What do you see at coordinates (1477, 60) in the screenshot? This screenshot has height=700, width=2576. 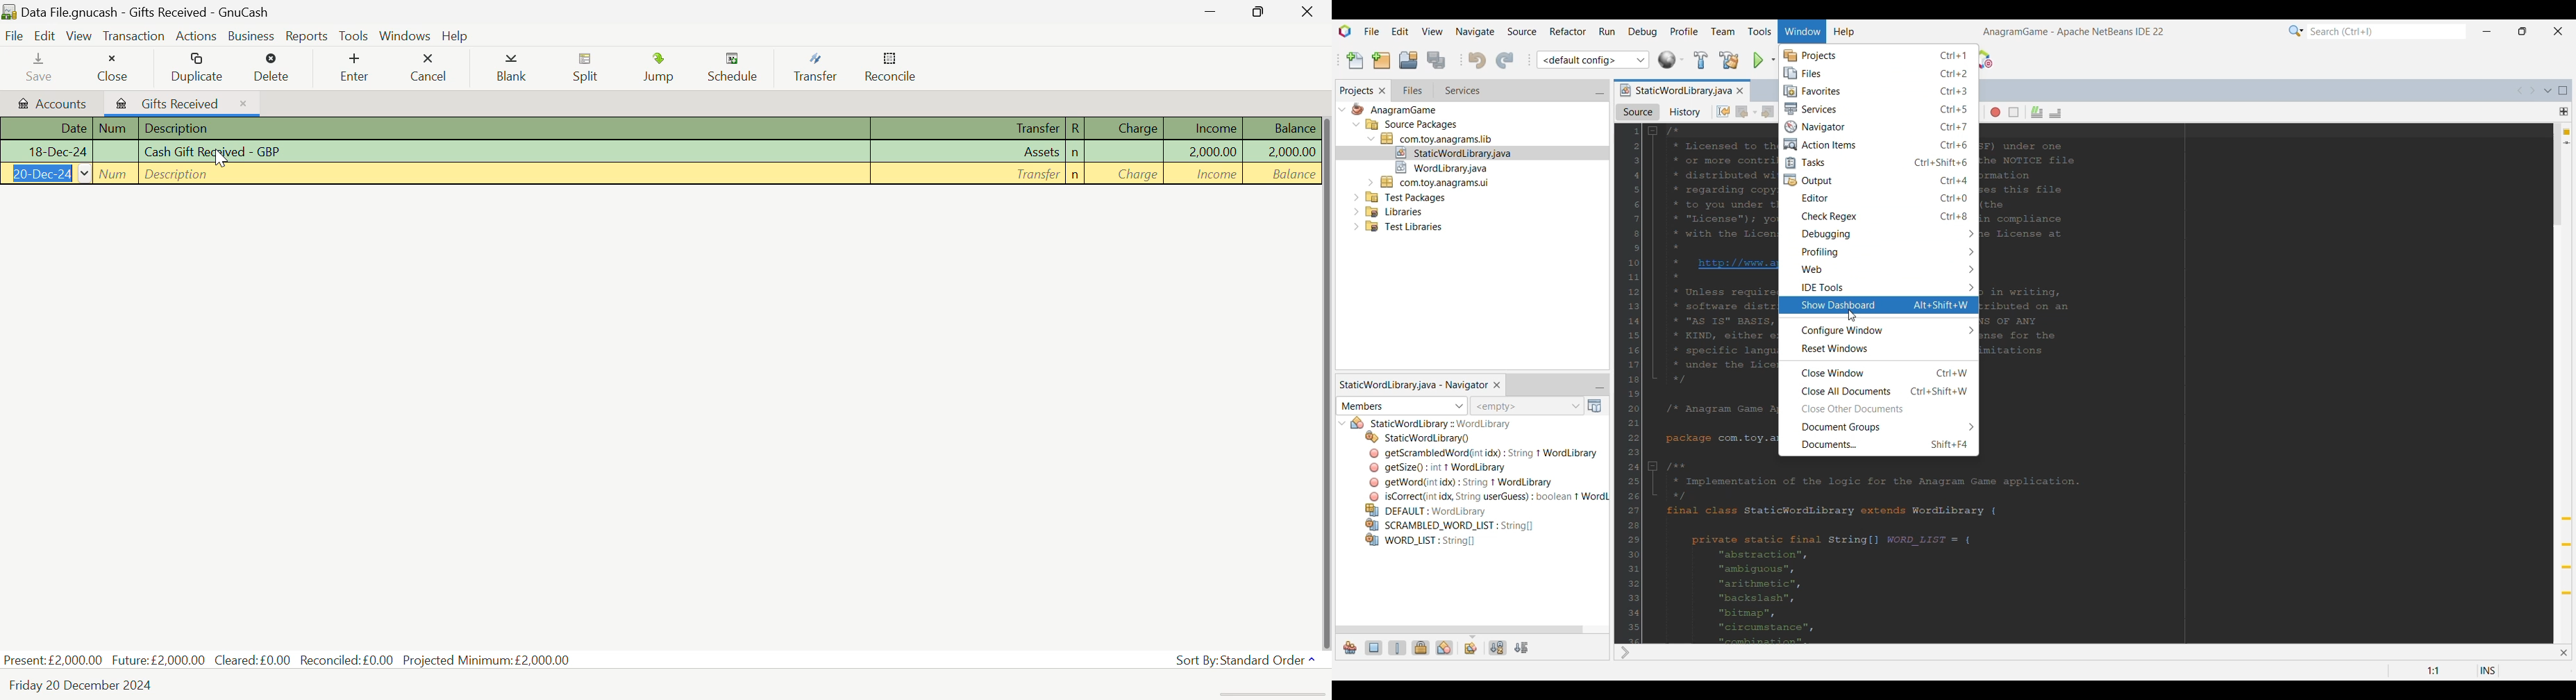 I see `Undo` at bounding box center [1477, 60].